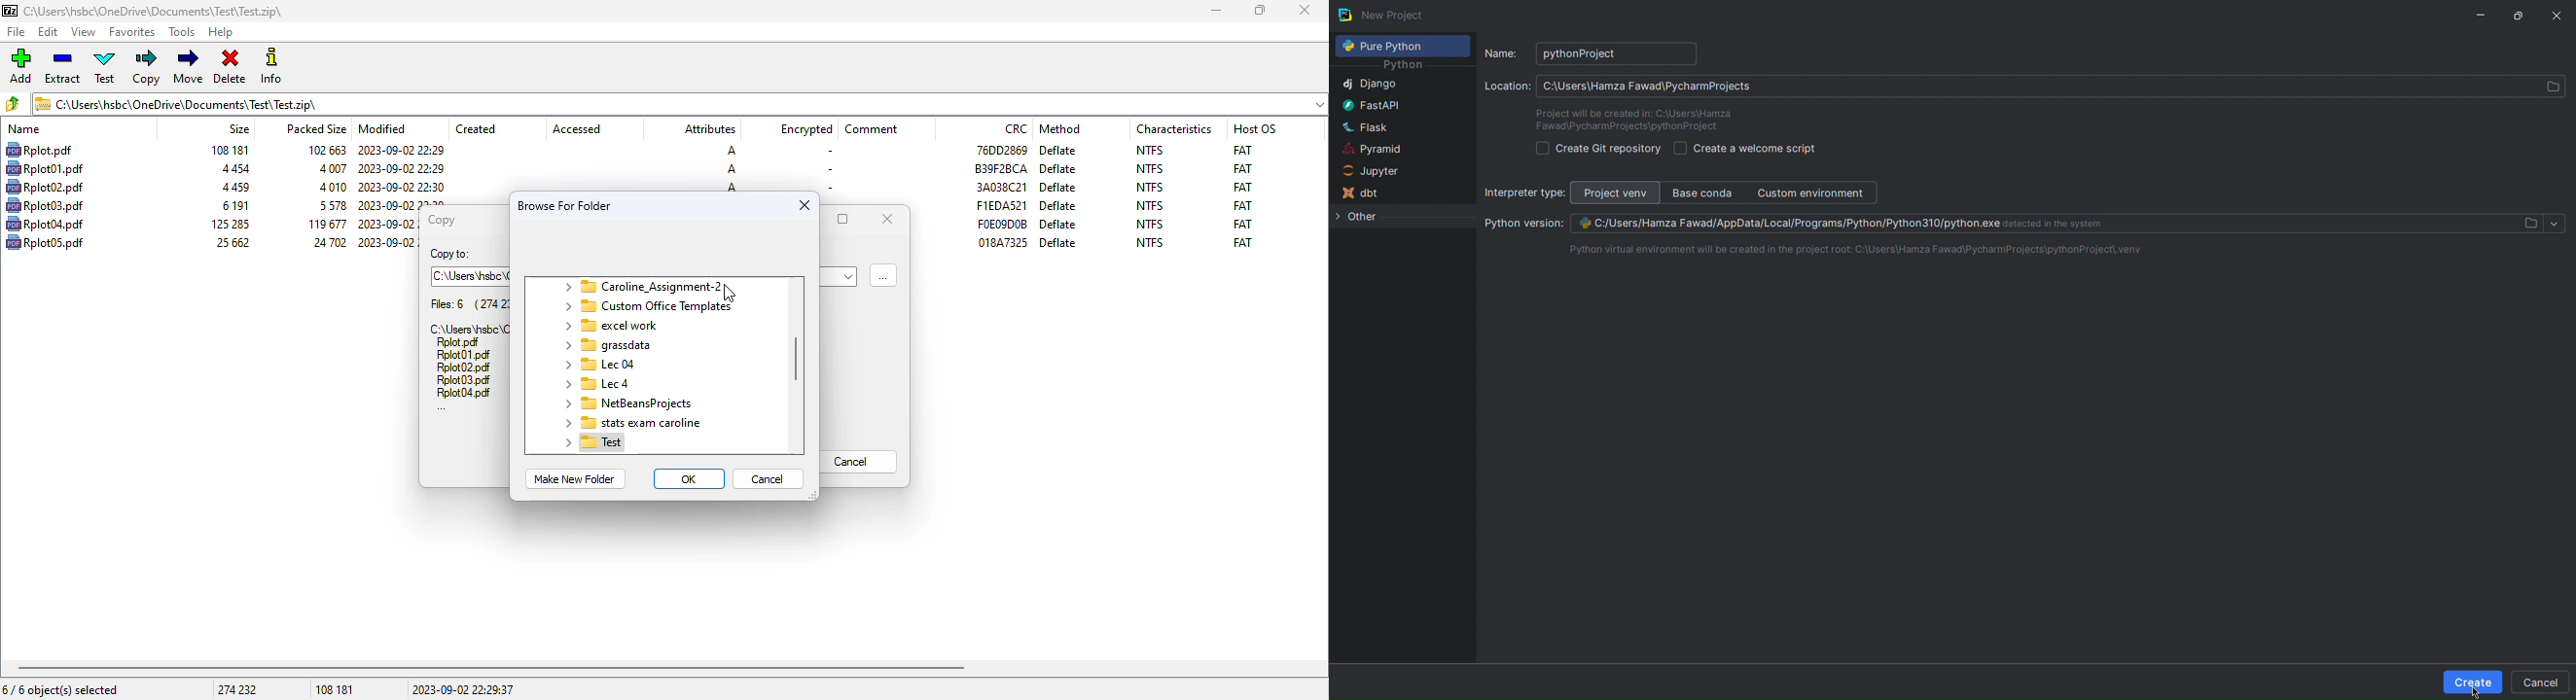 The height and width of the screenshot is (700, 2576). Describe the element at coordinates (45, 224) in the screenshot. I see `file` at that location.